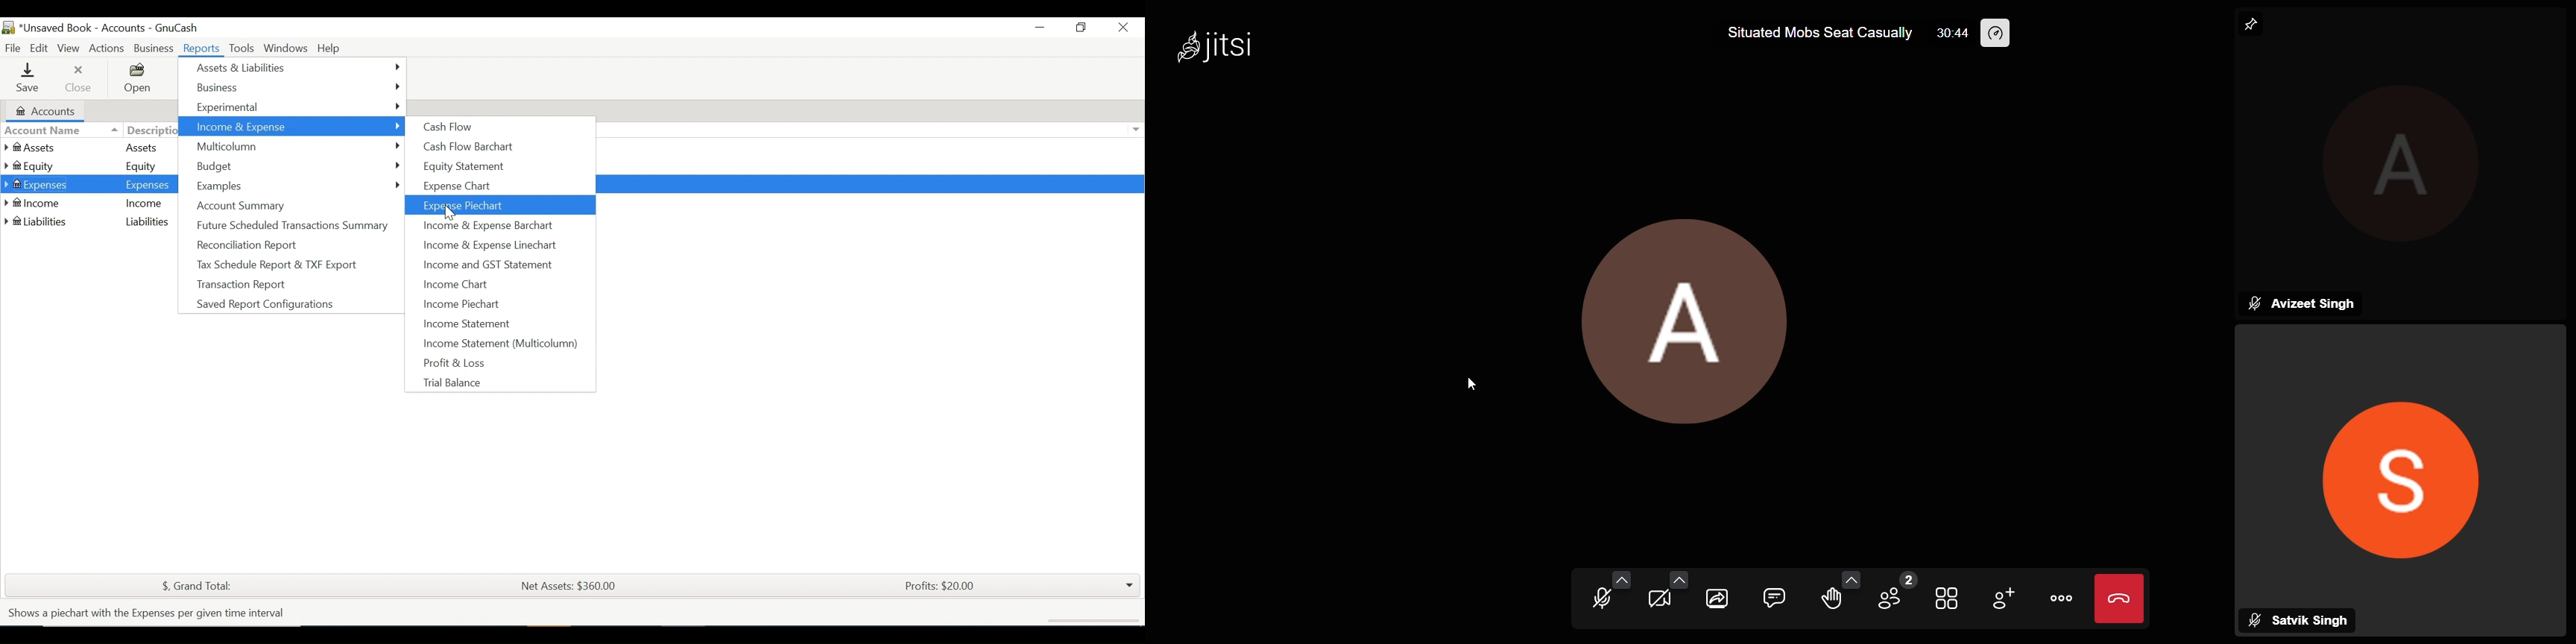 The width and height of the screenshot is (2576, 644). Describe the element at coordinates (260, 302) in the screenshot. I see `Saved Report Configurations` at that location.